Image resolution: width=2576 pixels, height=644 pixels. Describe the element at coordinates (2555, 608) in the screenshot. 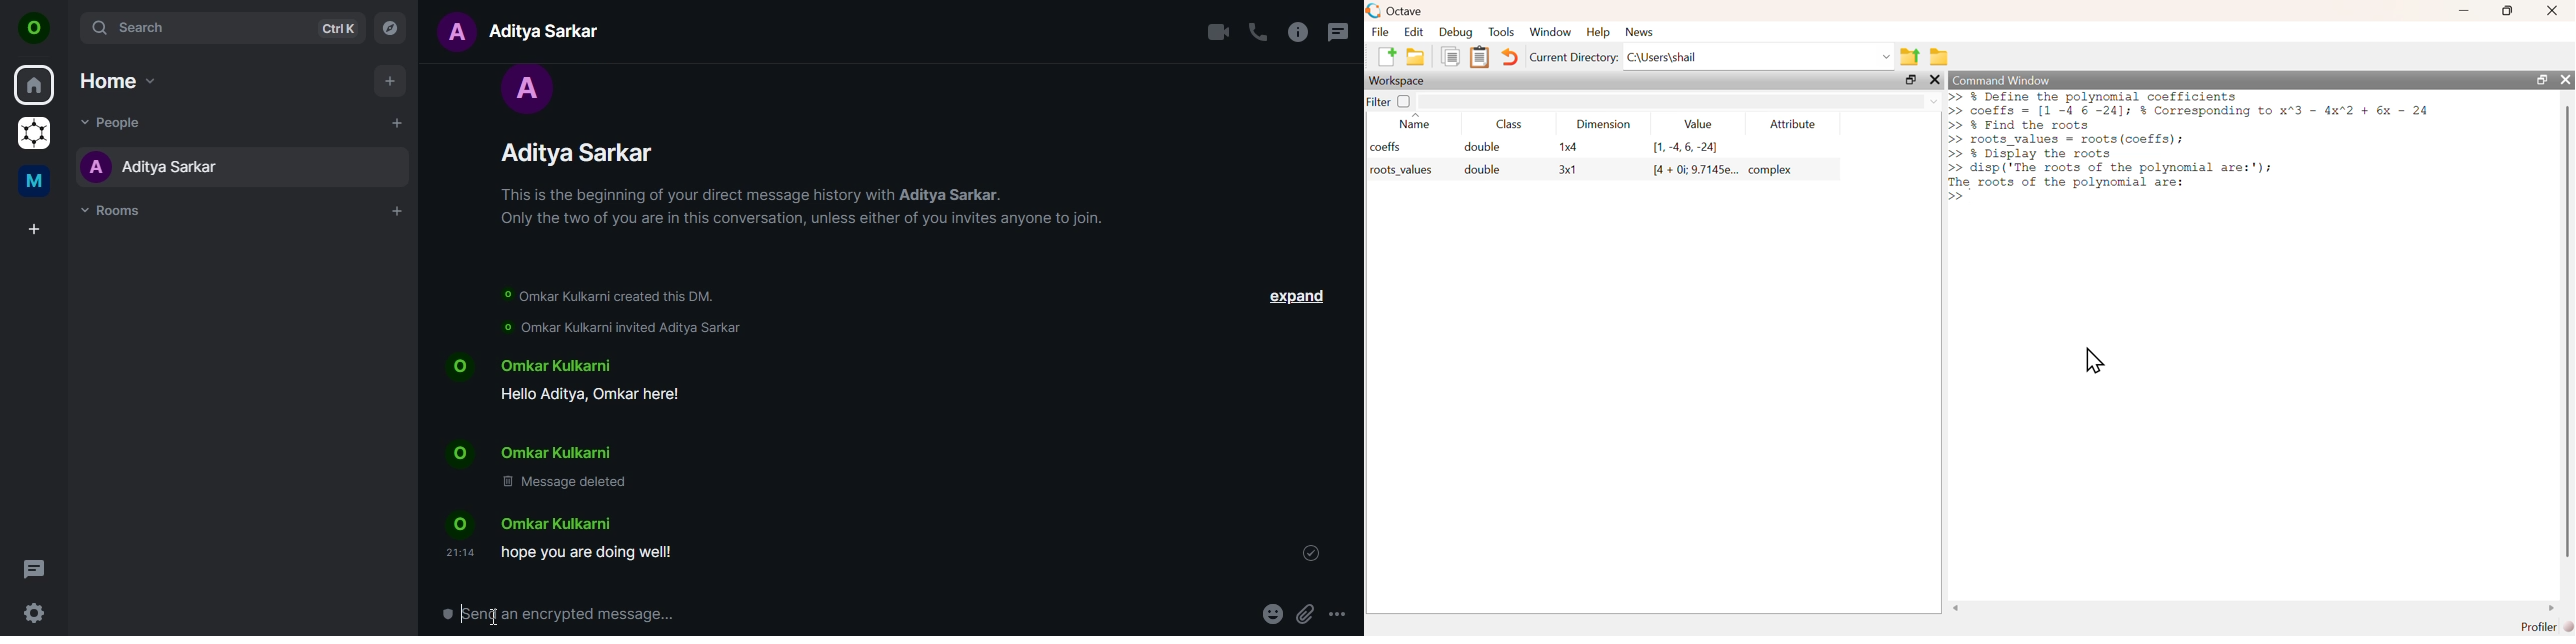

I see `scroll right` at that location.